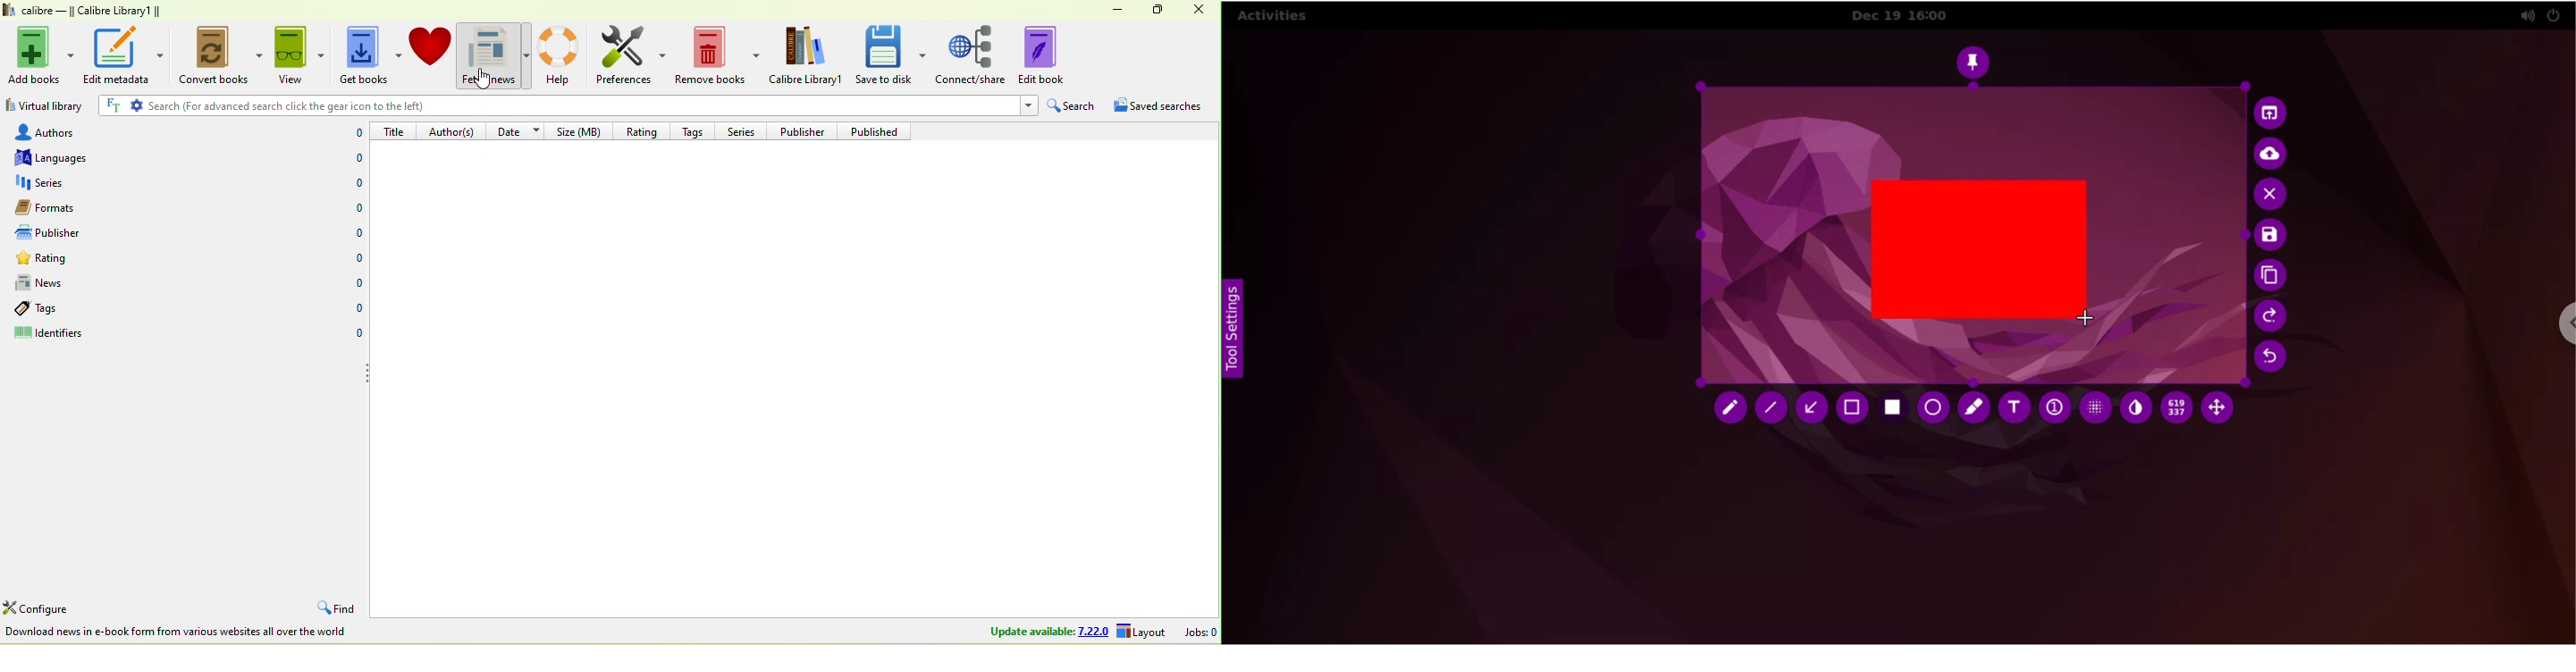 This screenshot has height=672, width=2576. Describe the element at coordinates (290, 55) in the screenshot. I see `view` at that location.